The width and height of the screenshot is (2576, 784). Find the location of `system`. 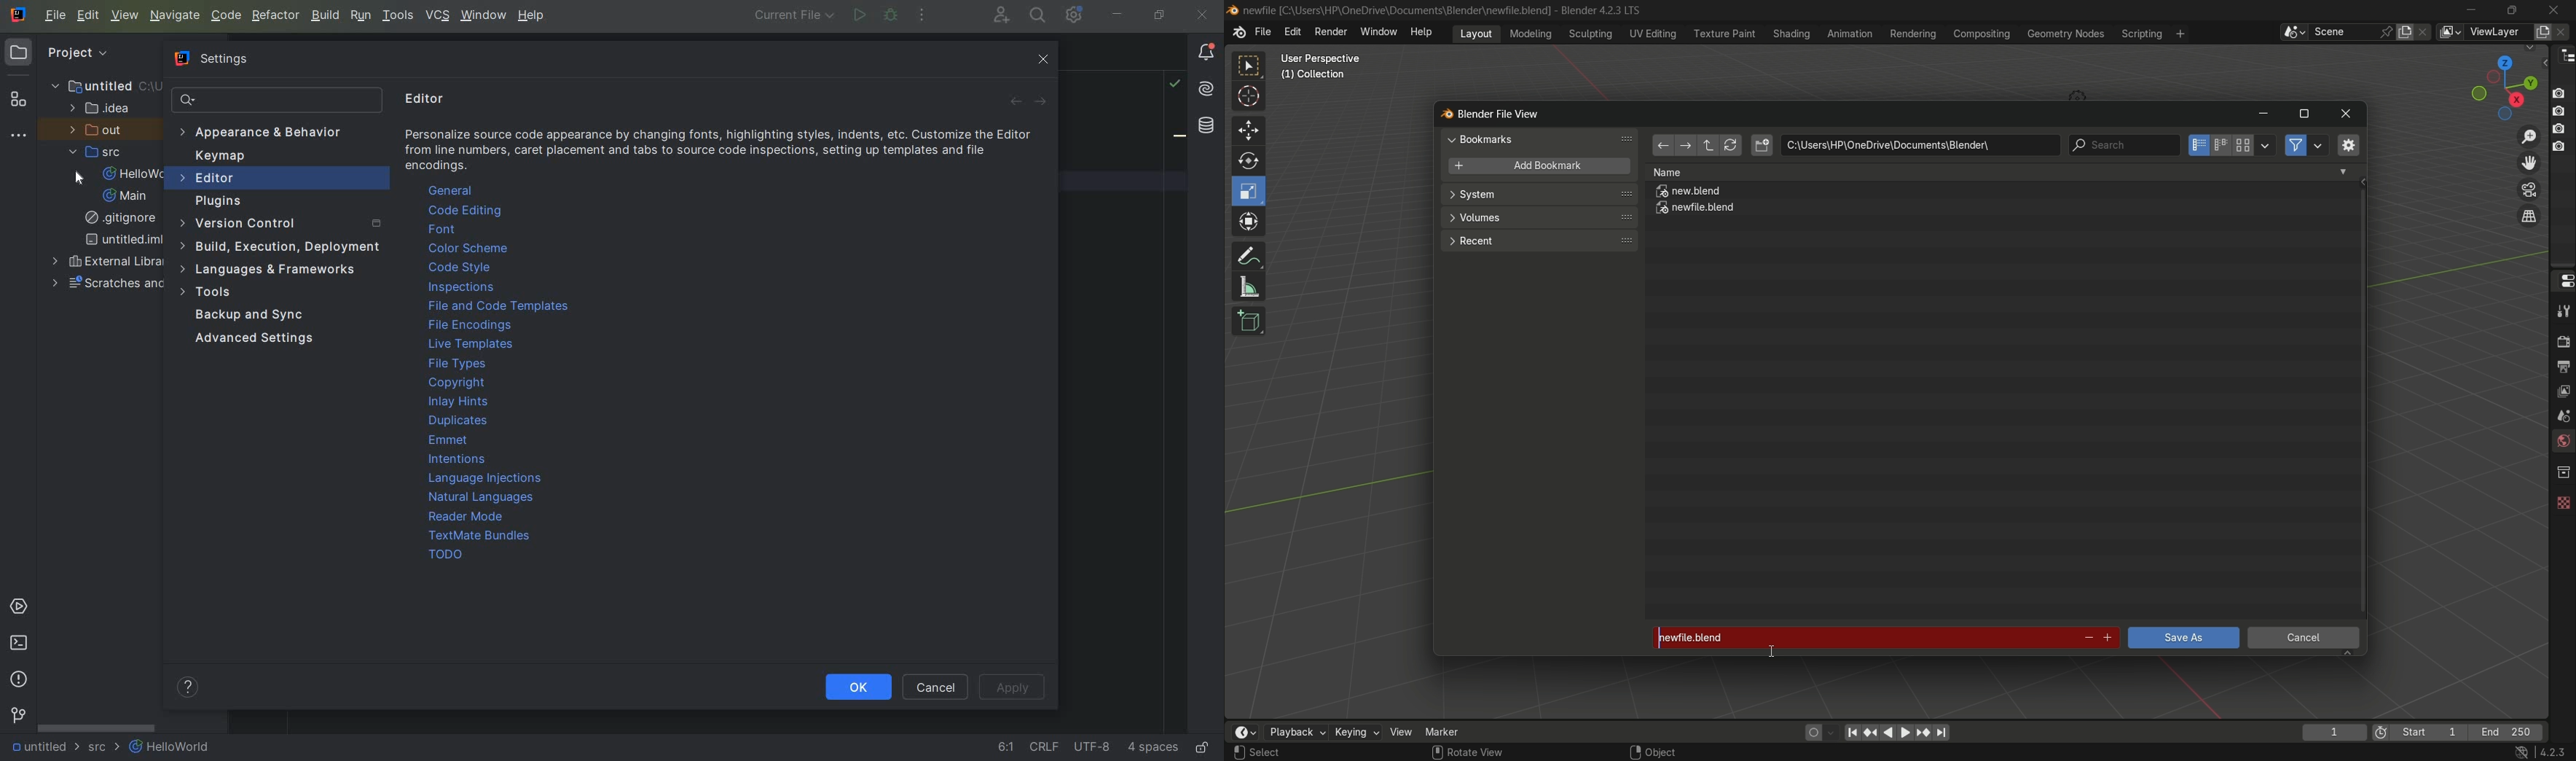

system is located at coordinates (1539, 196).